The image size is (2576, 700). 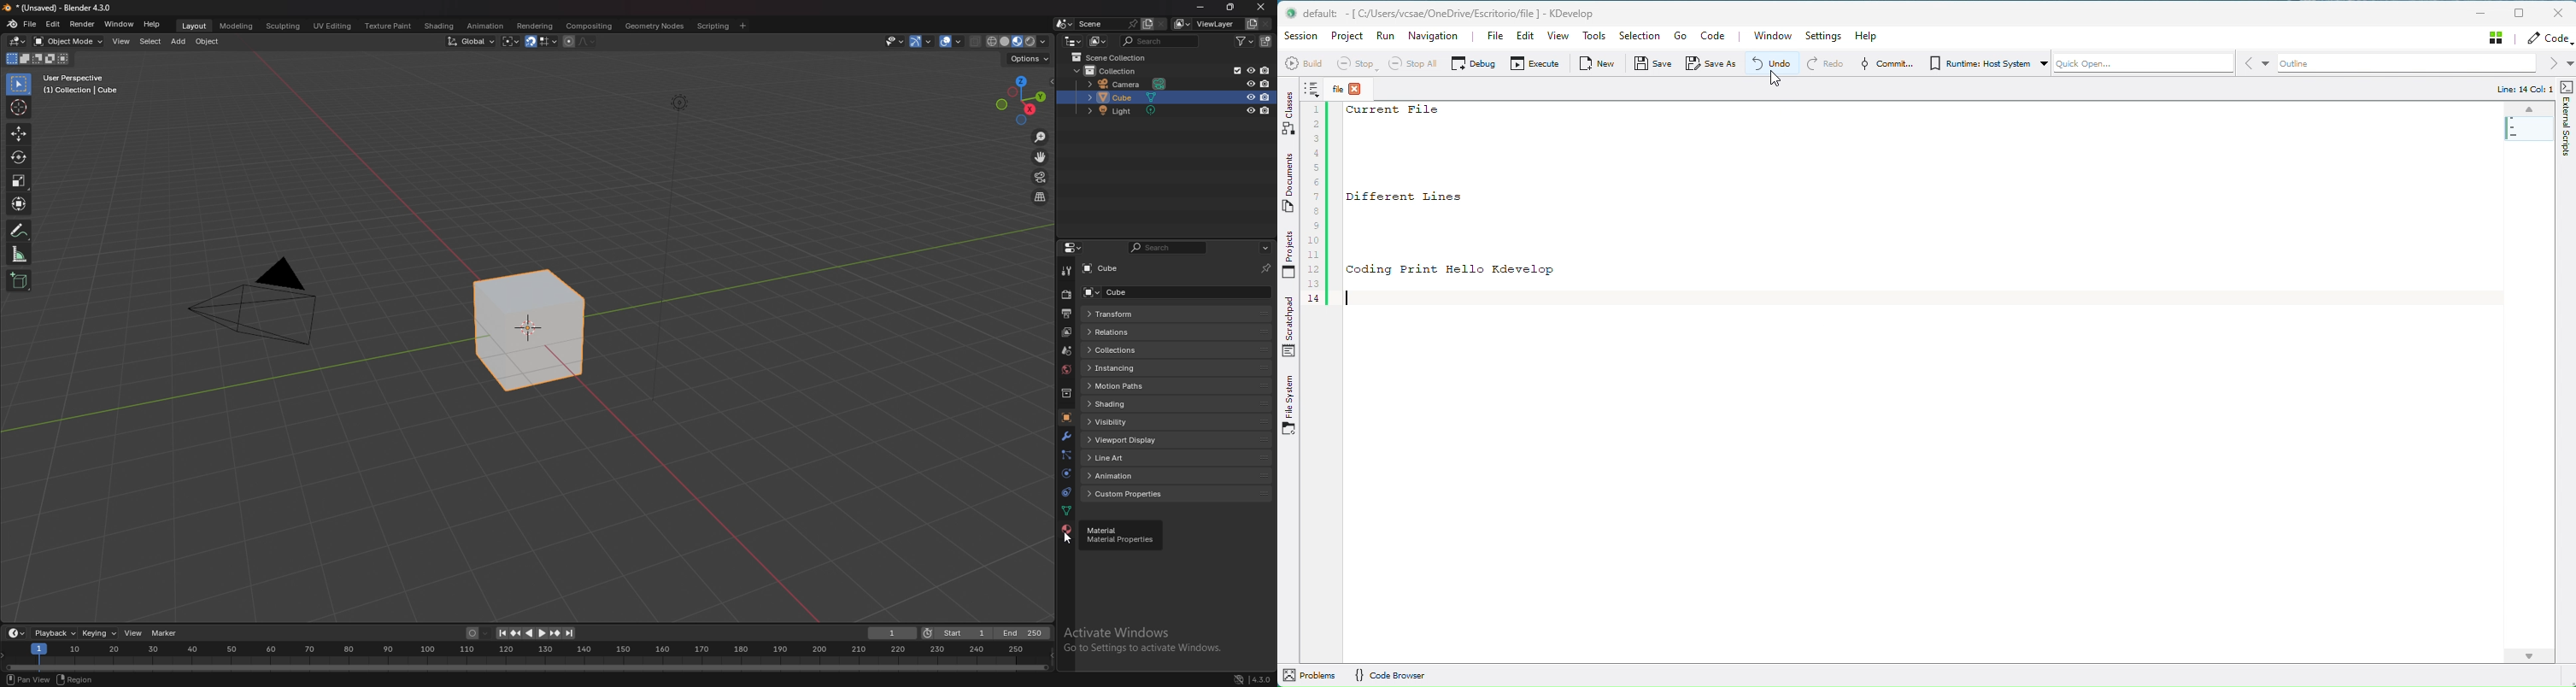 What do you see at coordinates (1177, 333) in the screenshot?
I see `relations` at bounding box center [1177, 333].